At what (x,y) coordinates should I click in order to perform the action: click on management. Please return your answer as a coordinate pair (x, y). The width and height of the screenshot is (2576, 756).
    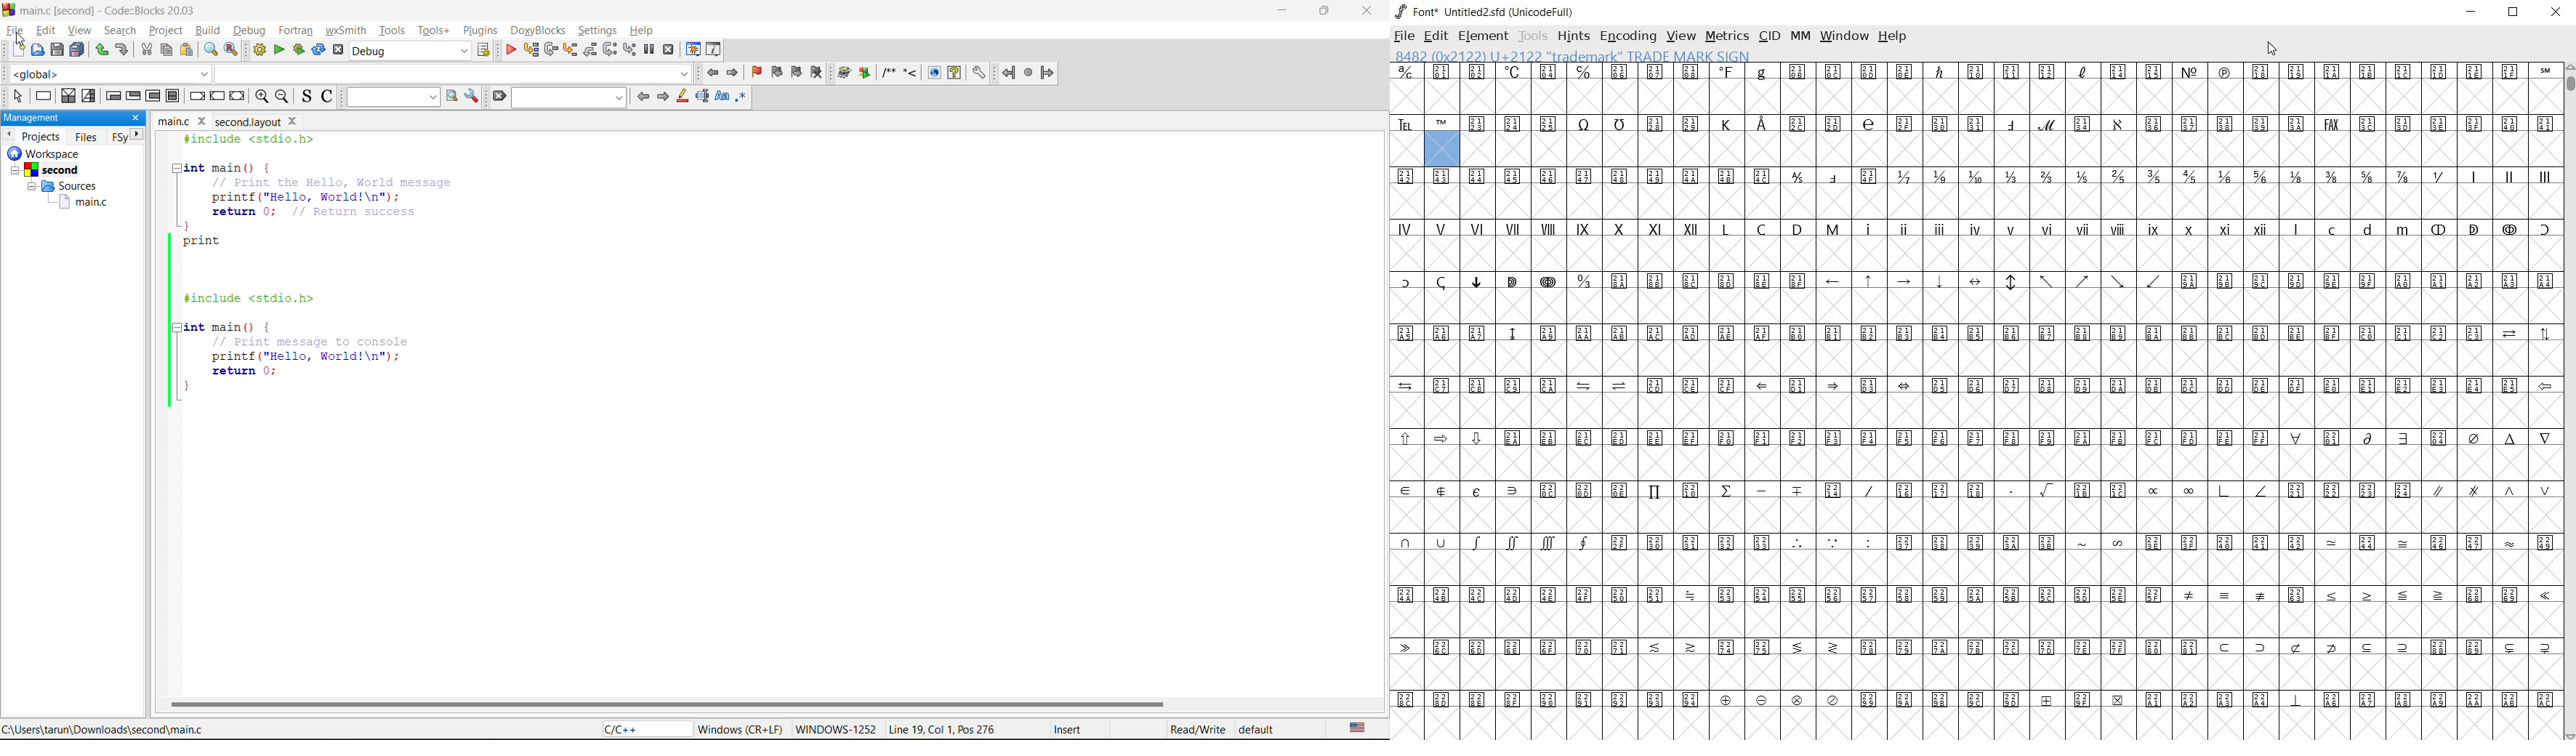
    Looking at the image, I should click on (62, 118).